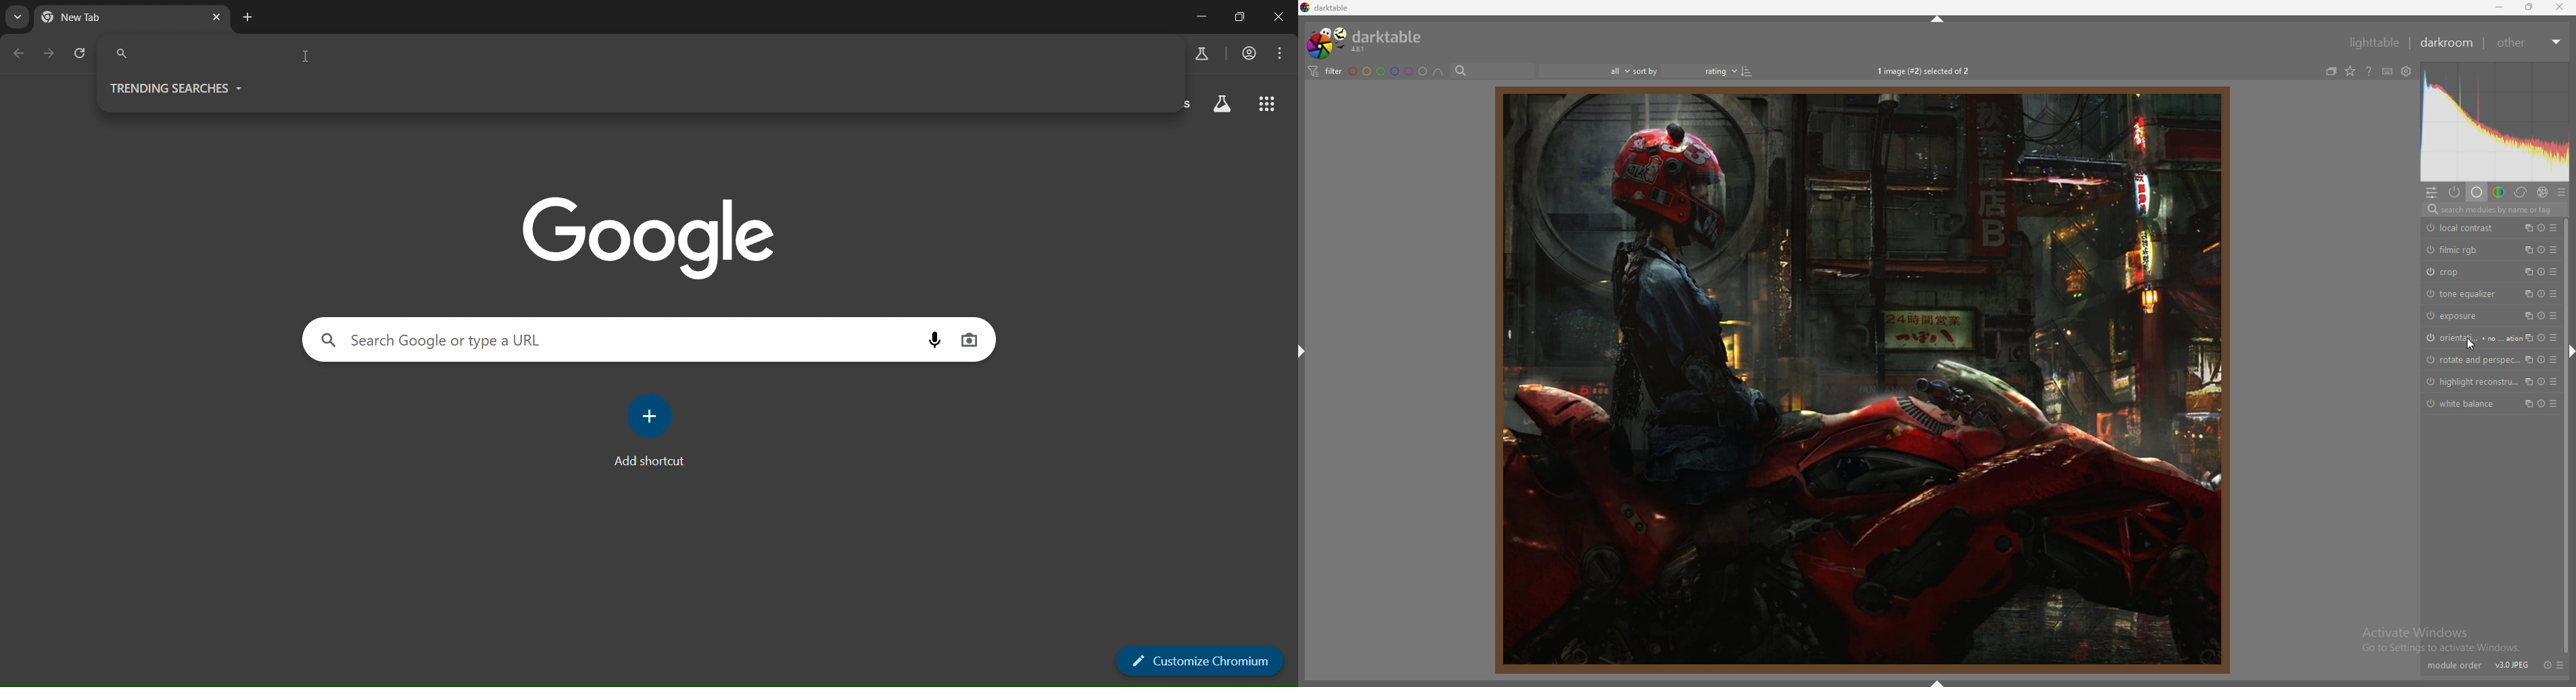 The width and height of the screenshot is (2576, 700). I want to click on close, so click(2559, 7).